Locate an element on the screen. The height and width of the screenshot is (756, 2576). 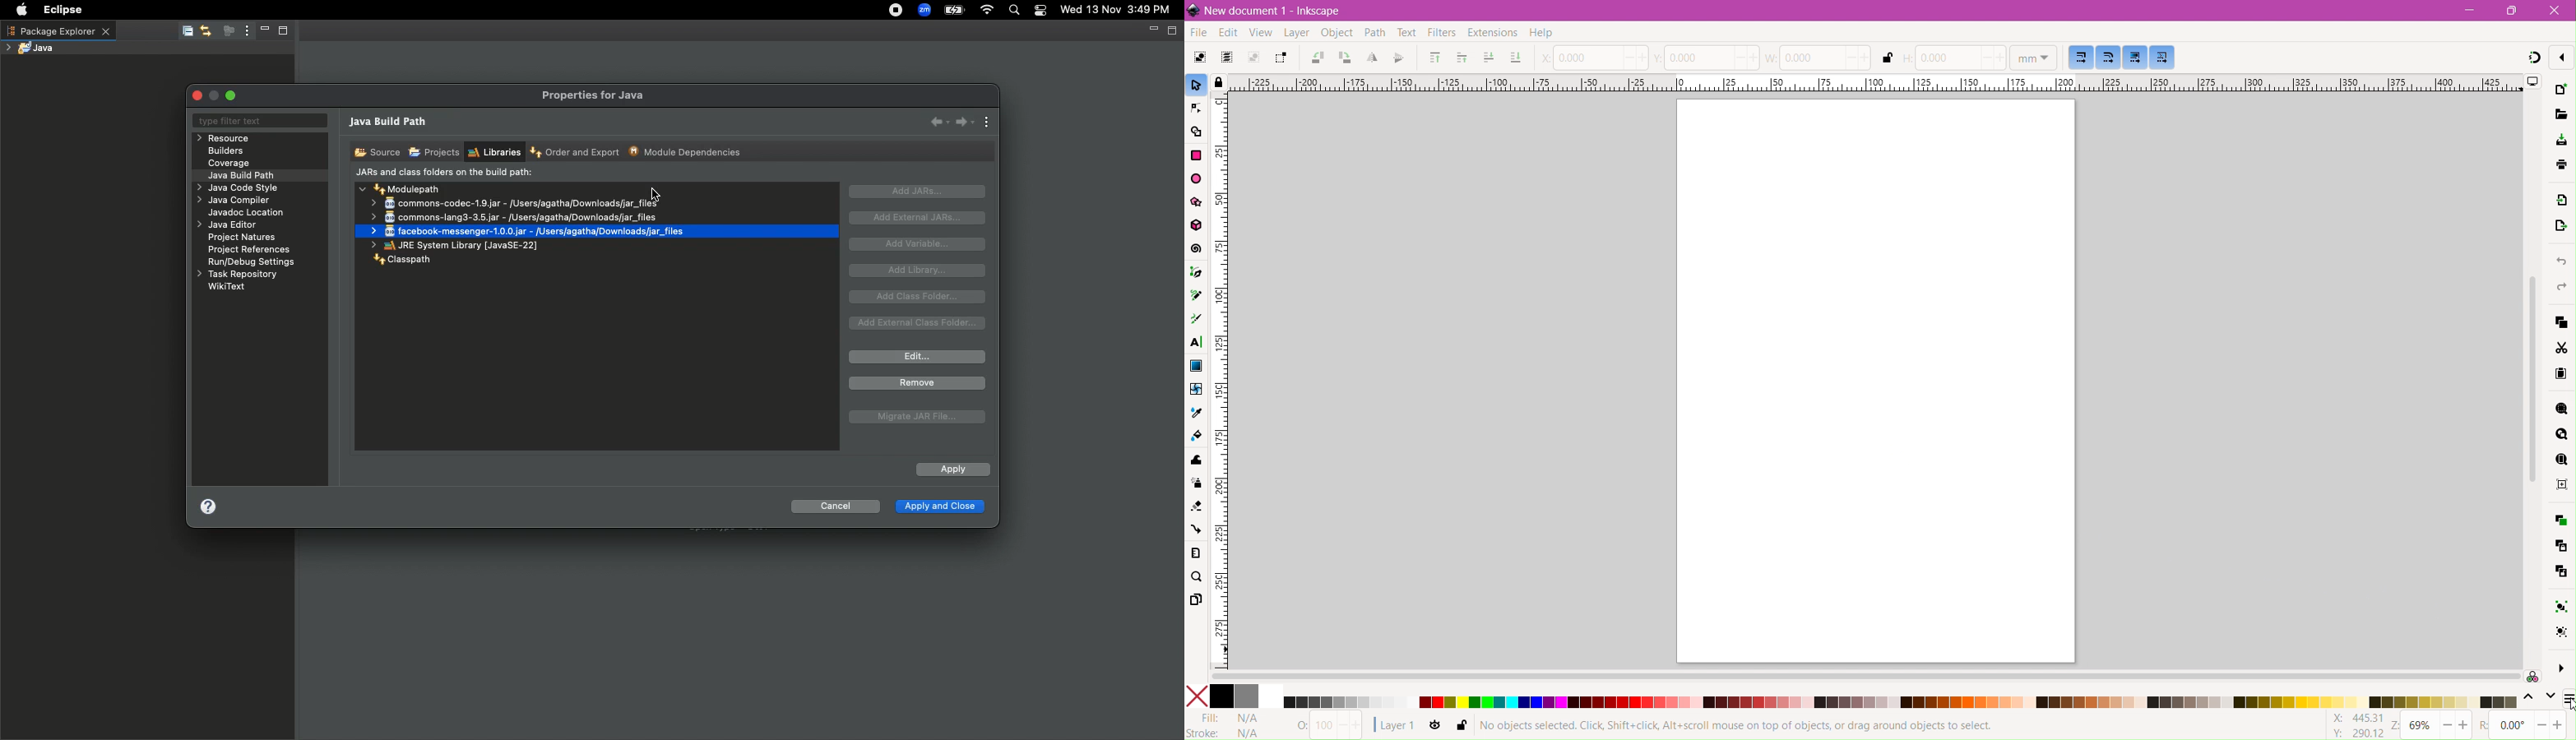
Resource is located at coordinates (225, 138).